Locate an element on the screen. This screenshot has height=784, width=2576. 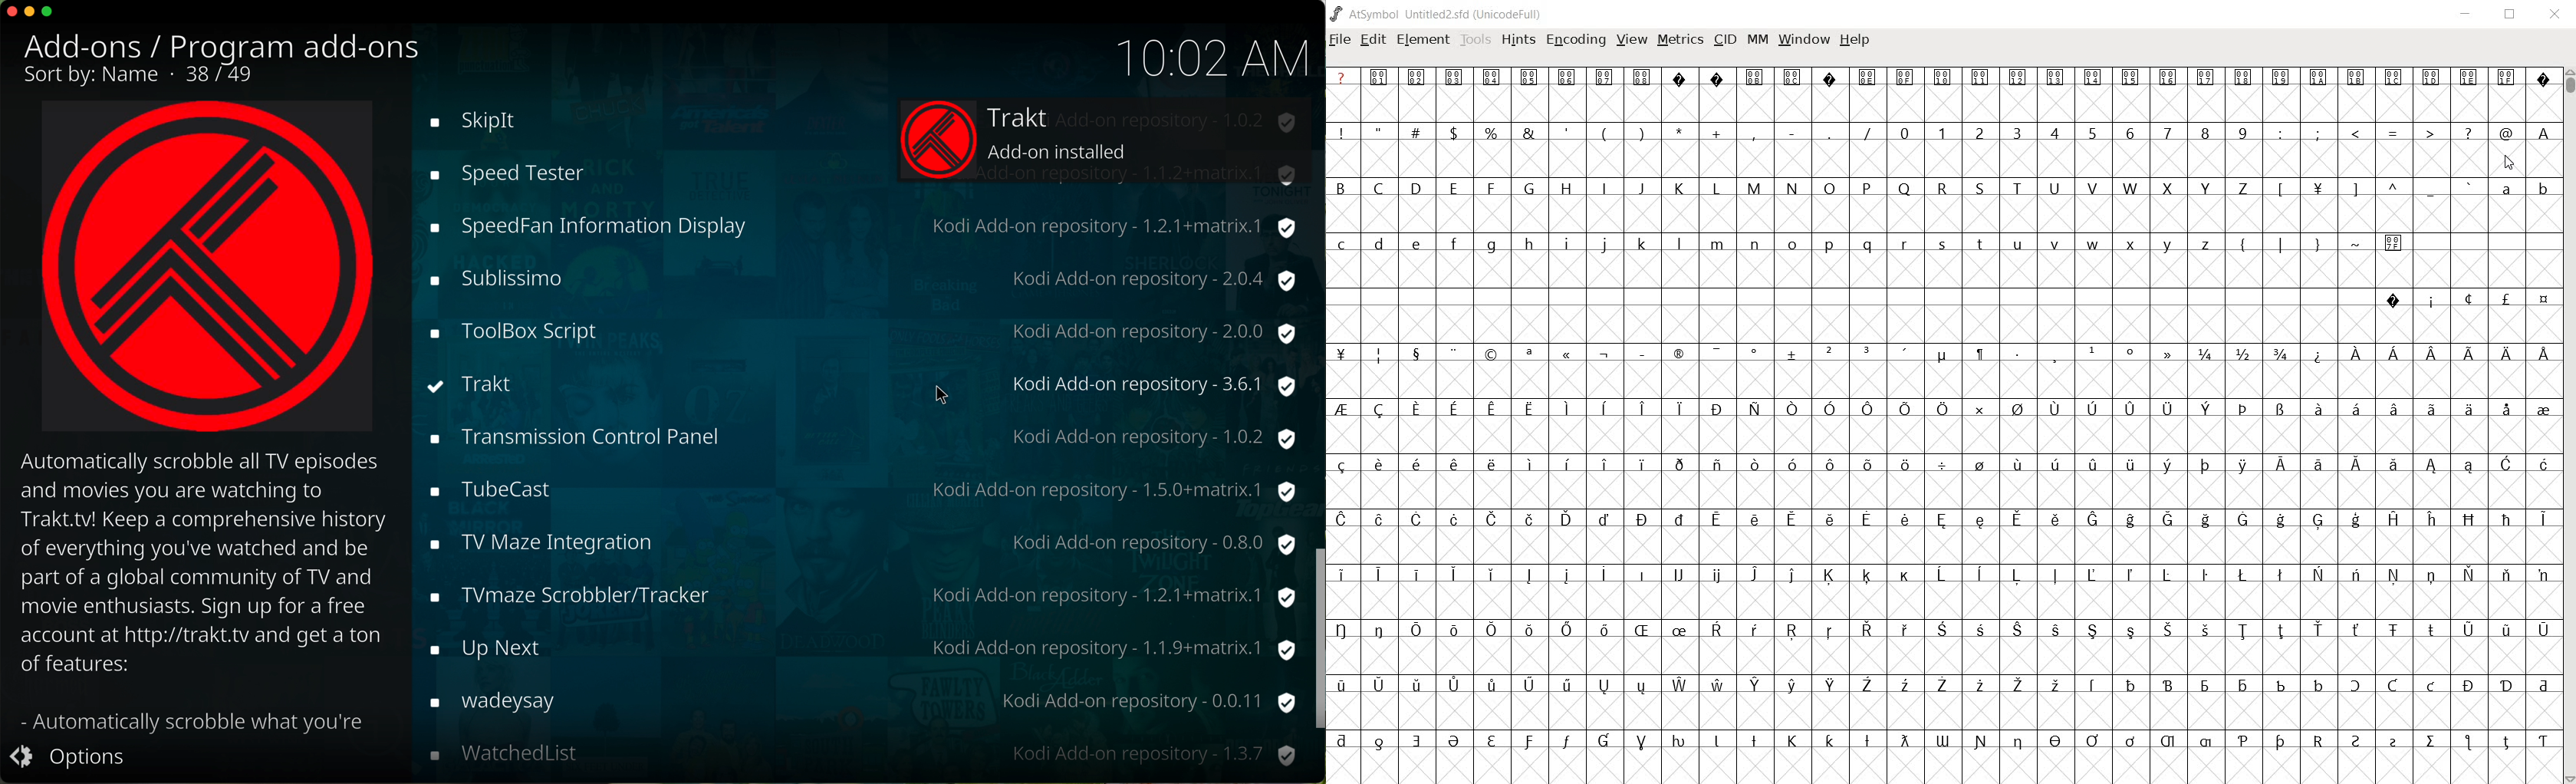
FILE is located at coordinates (1340, 41).